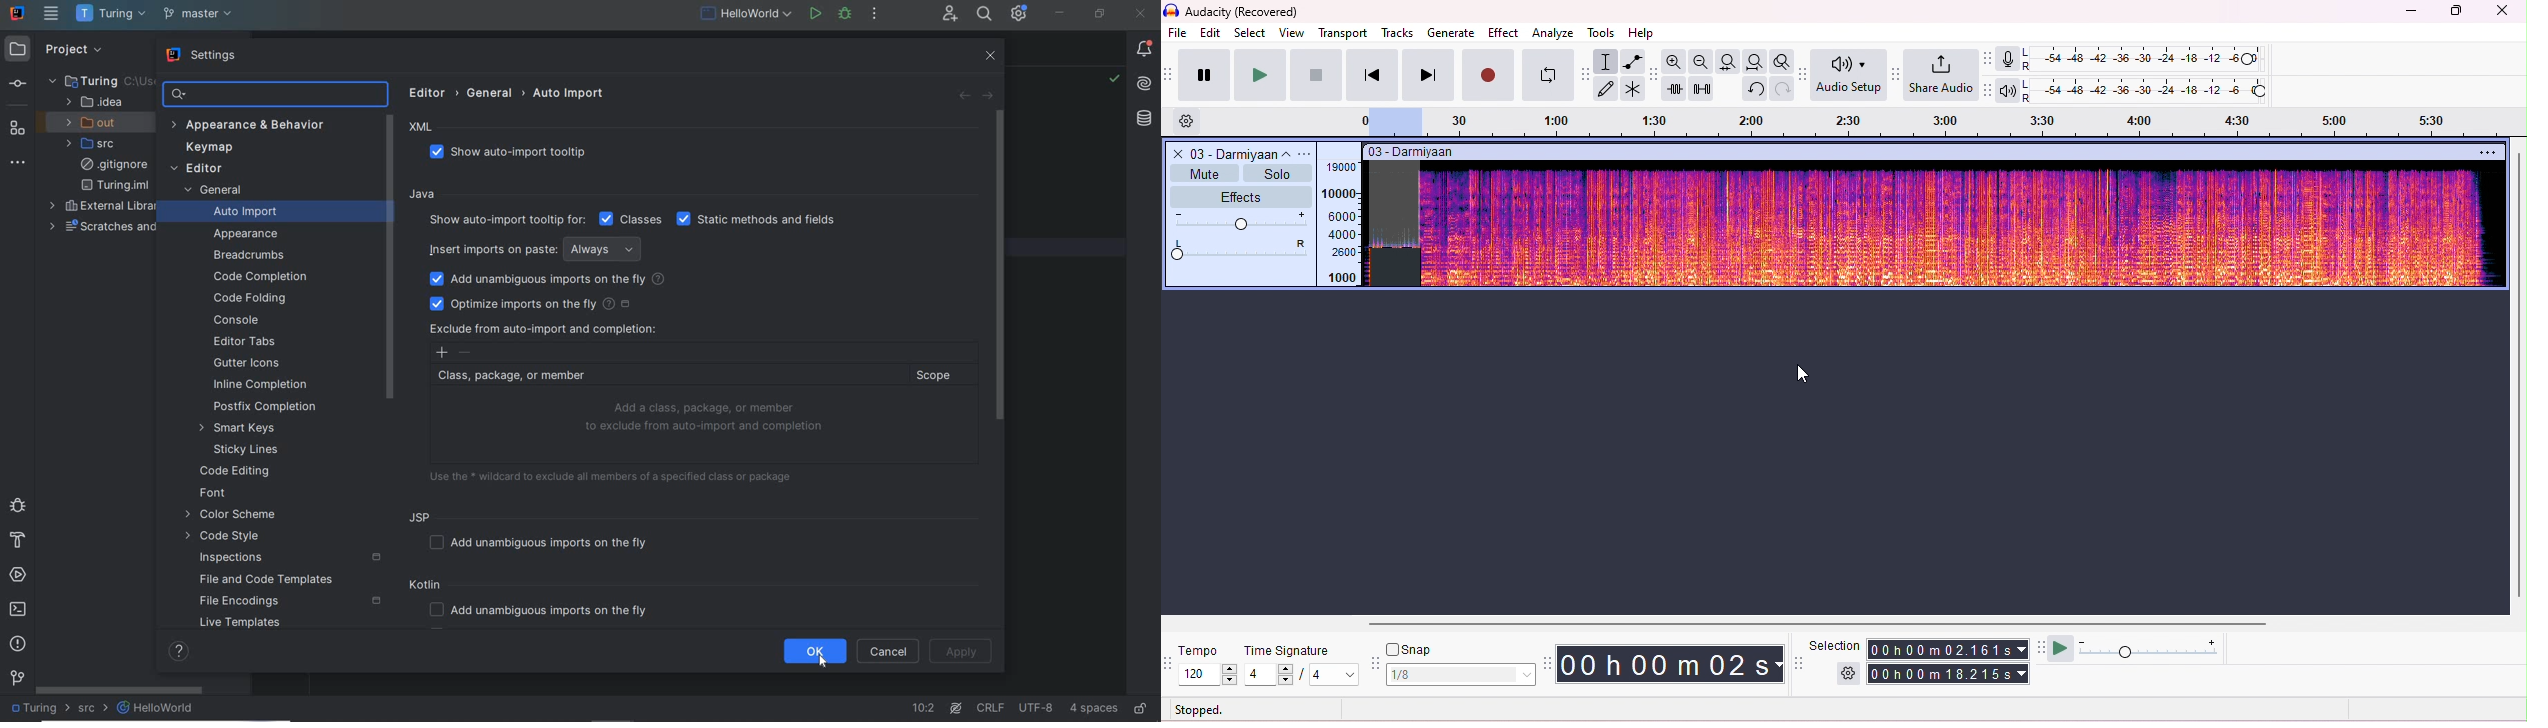 The image size is (2548, 728). Describe the element at coordinates (19, 575) in the screenshot. I see `services` at that location.